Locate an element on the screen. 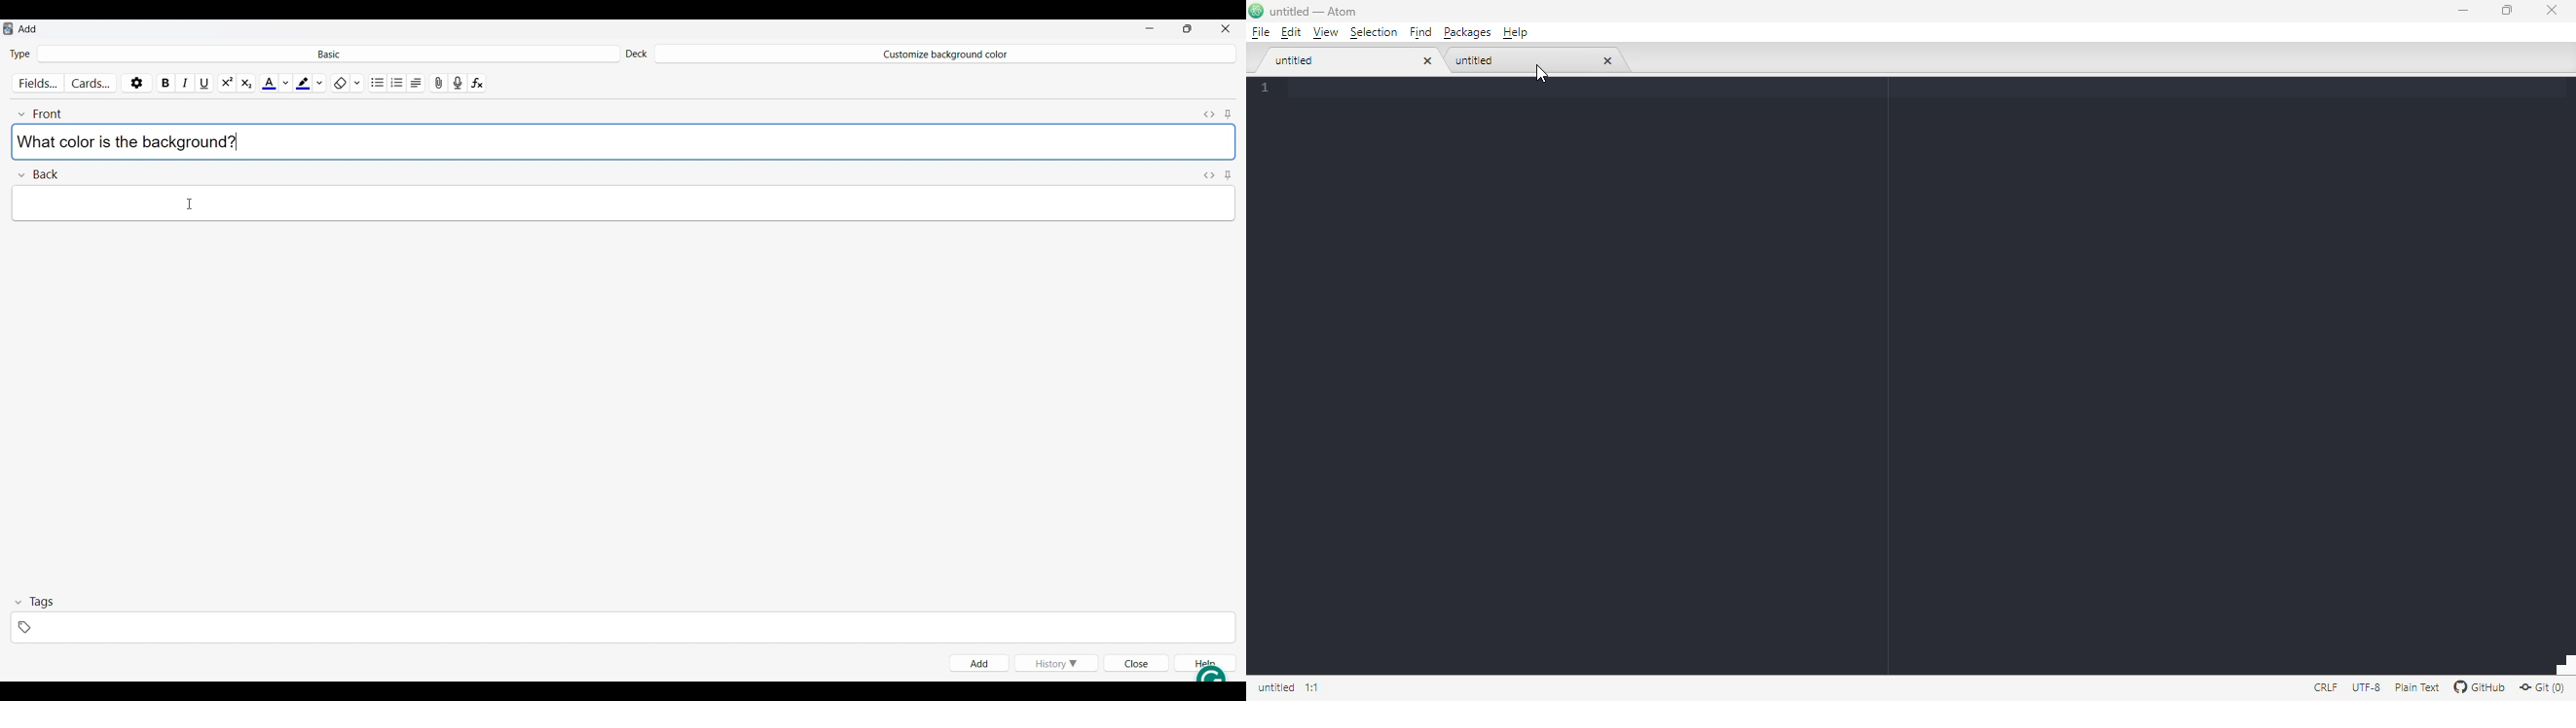 This screenshot has width=2576, height=728. file is located at coordinates (1261, 32).